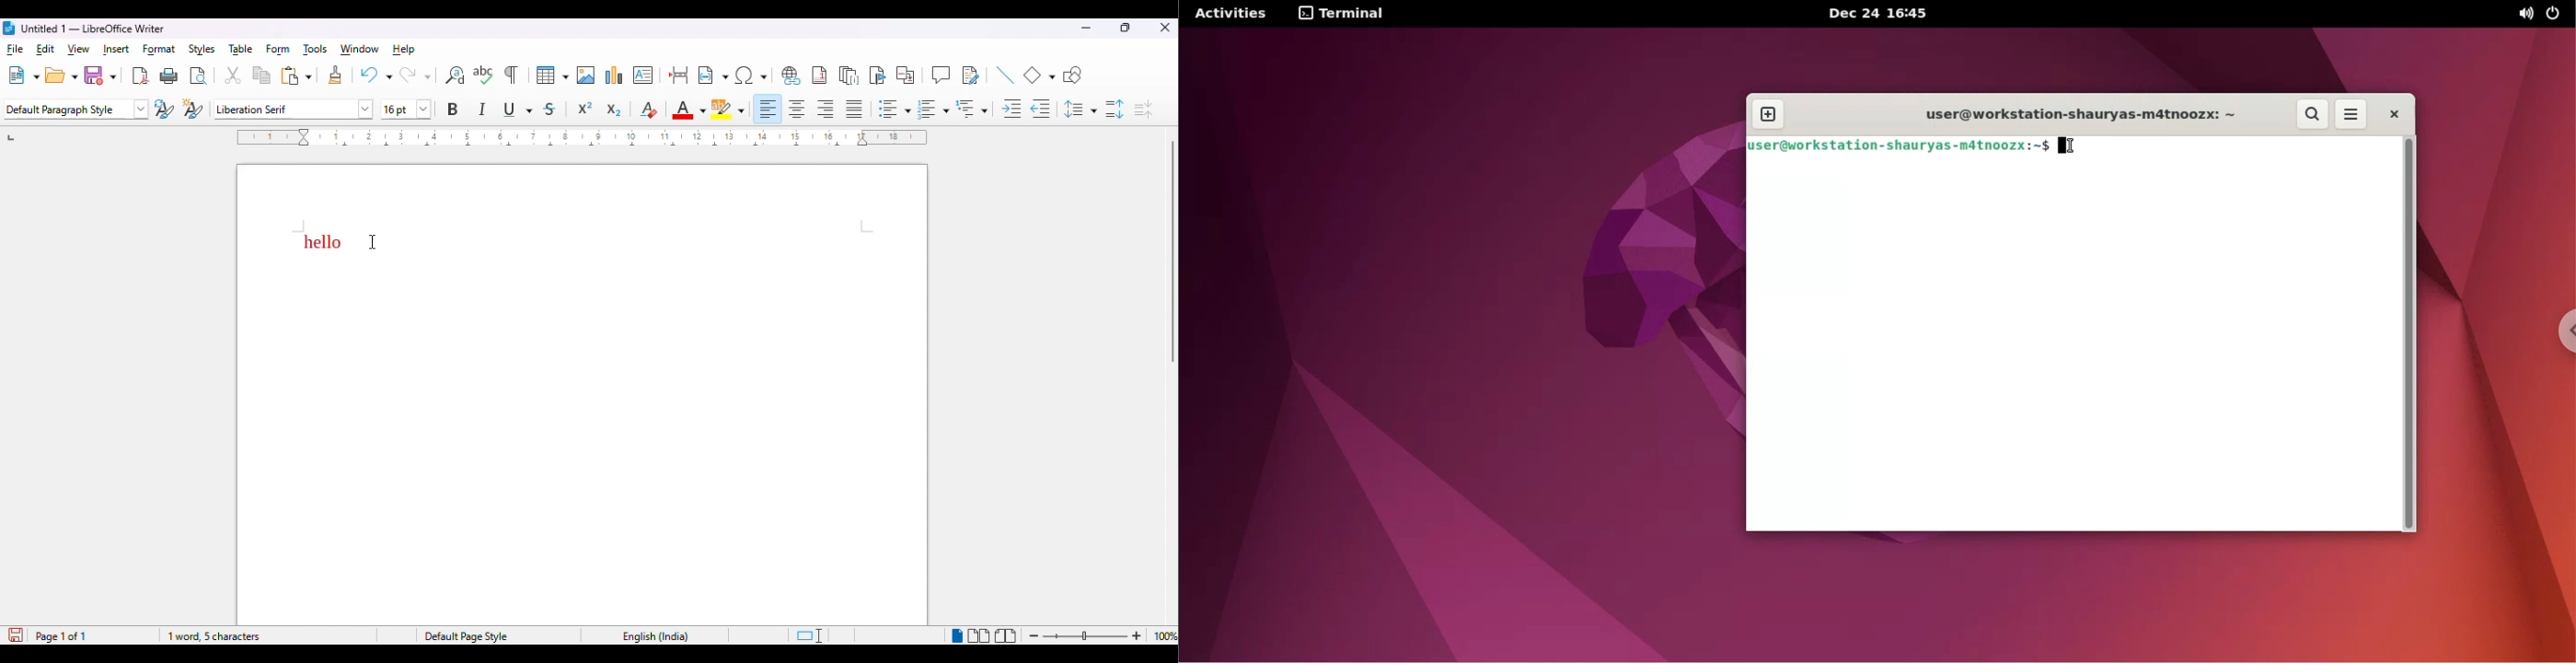 This screenshot has height=672, width=2576. Describe the element at coordinates (790, 76) in the screenshot. I see `insert hyperlink` at that location.